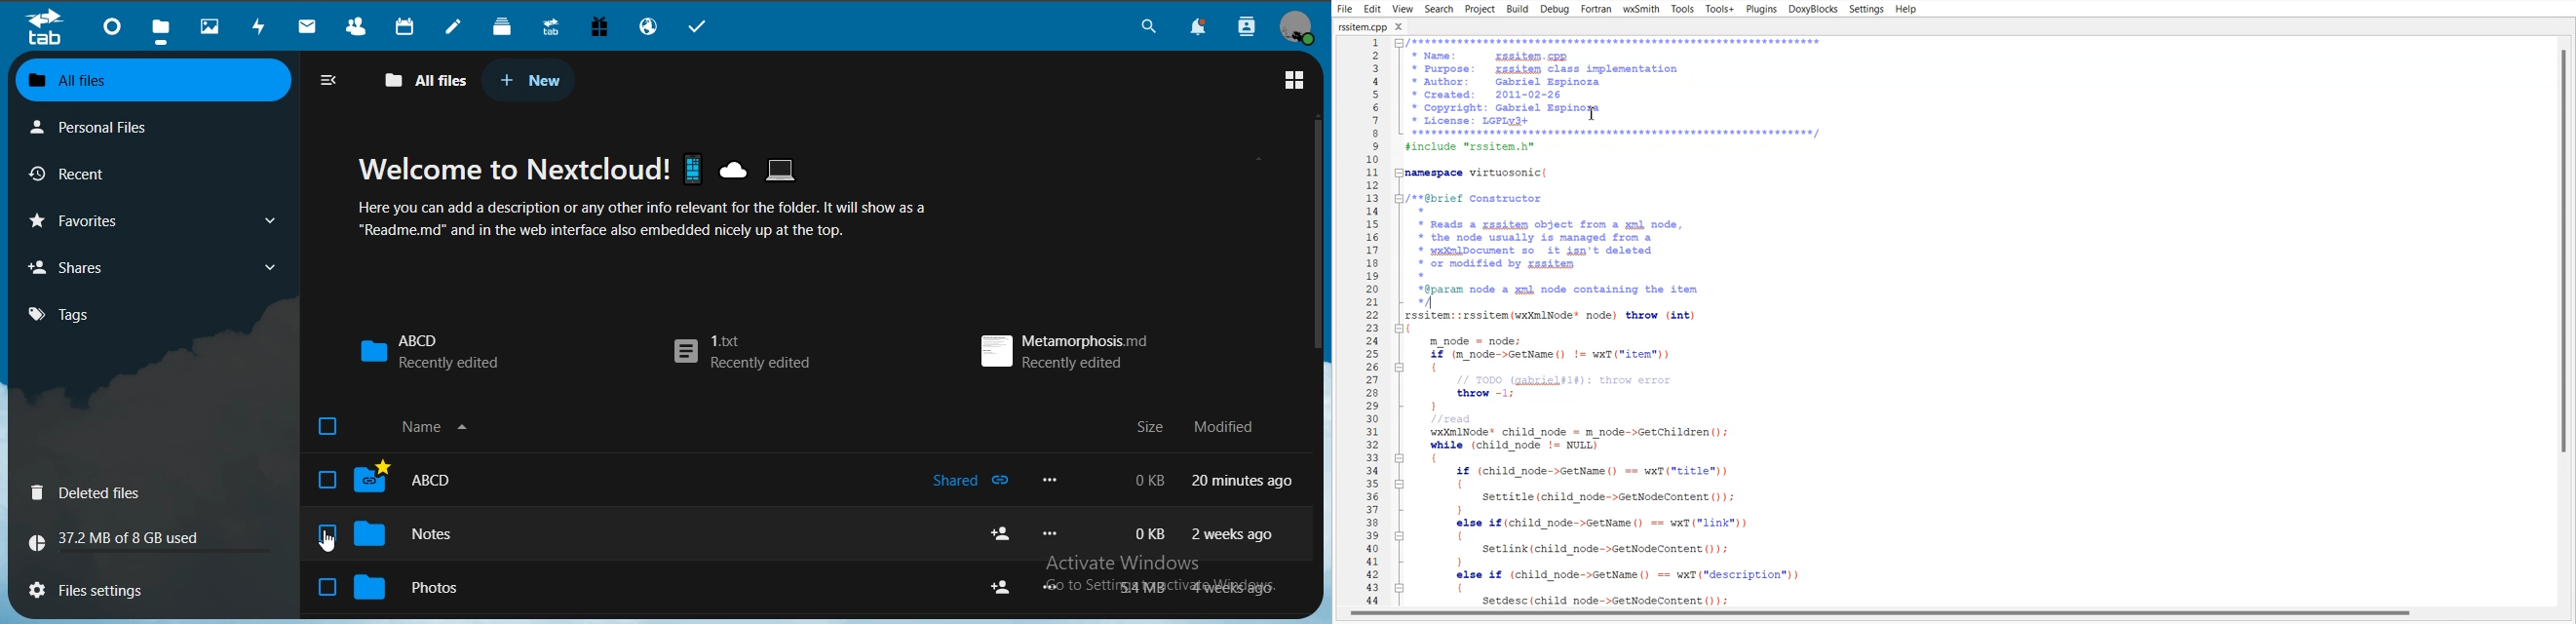 This screenshot has height=644, width=2576. I want to click on personal files, so click(127, 125).